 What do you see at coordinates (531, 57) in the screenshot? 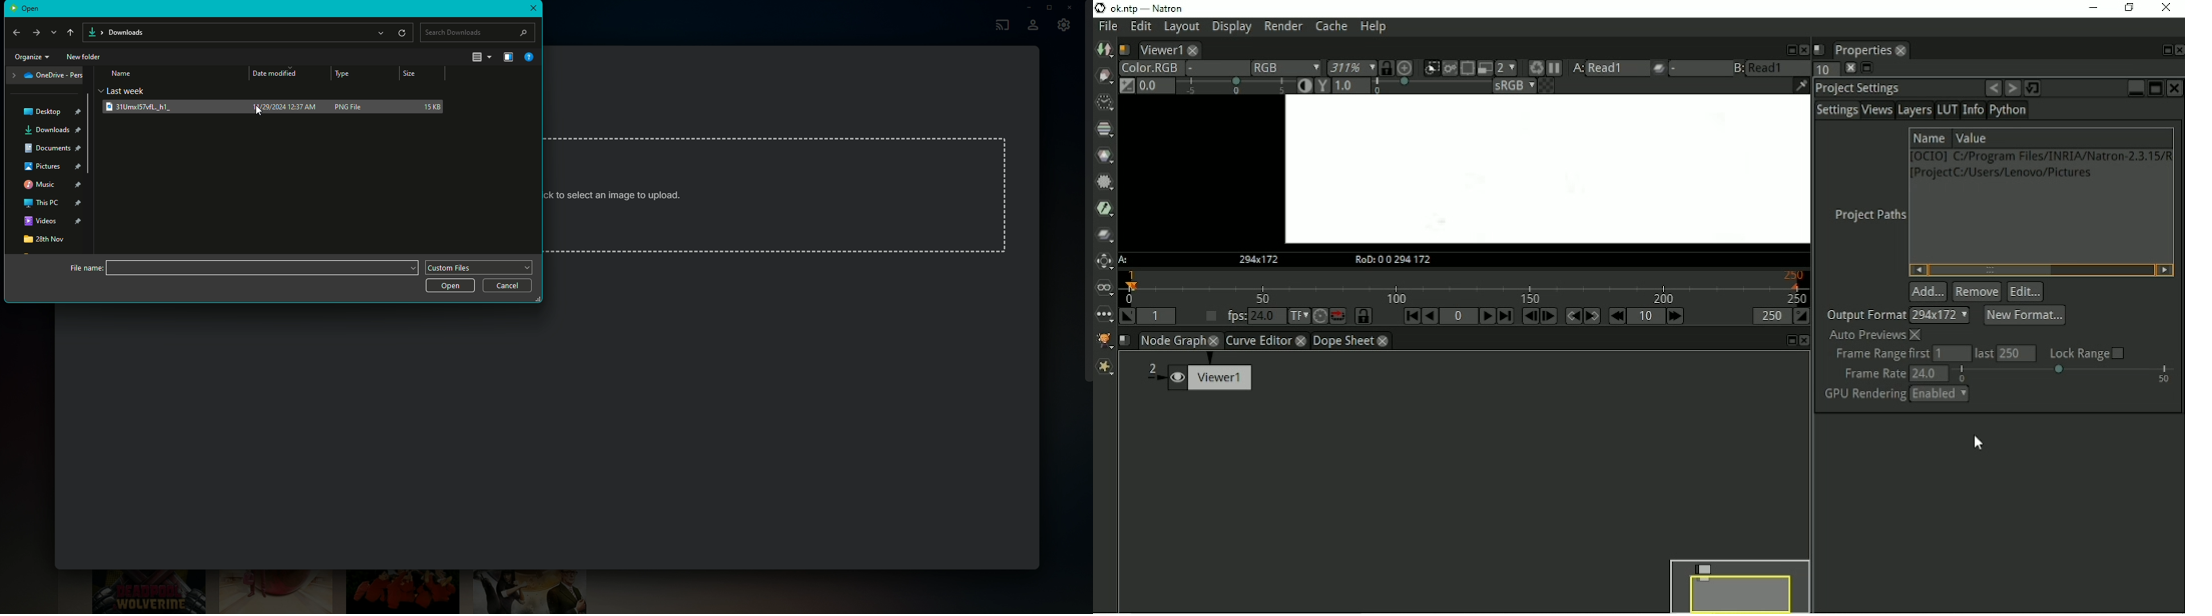
I see `Help` at bounding box center [531, 57].